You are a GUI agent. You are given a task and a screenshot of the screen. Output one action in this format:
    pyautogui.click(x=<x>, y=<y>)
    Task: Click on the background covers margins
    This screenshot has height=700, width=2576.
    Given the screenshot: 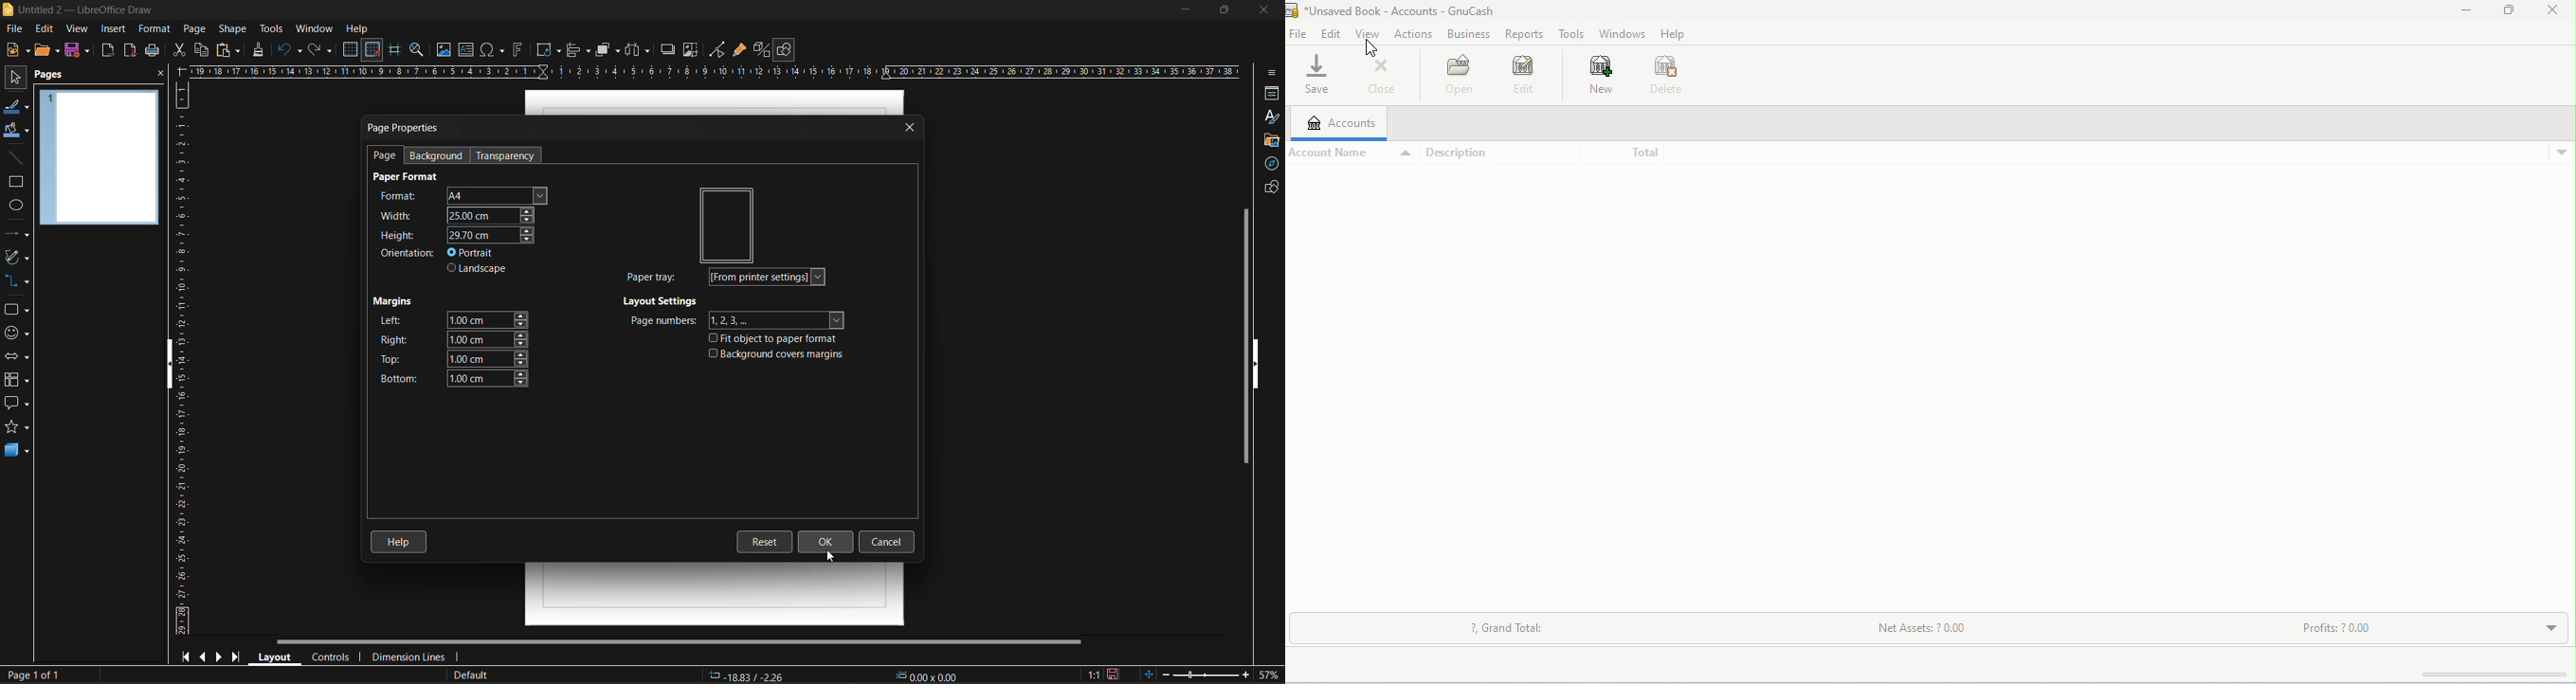 What is the action you would take?
    pyautogui.click(x=777, y=356)
    